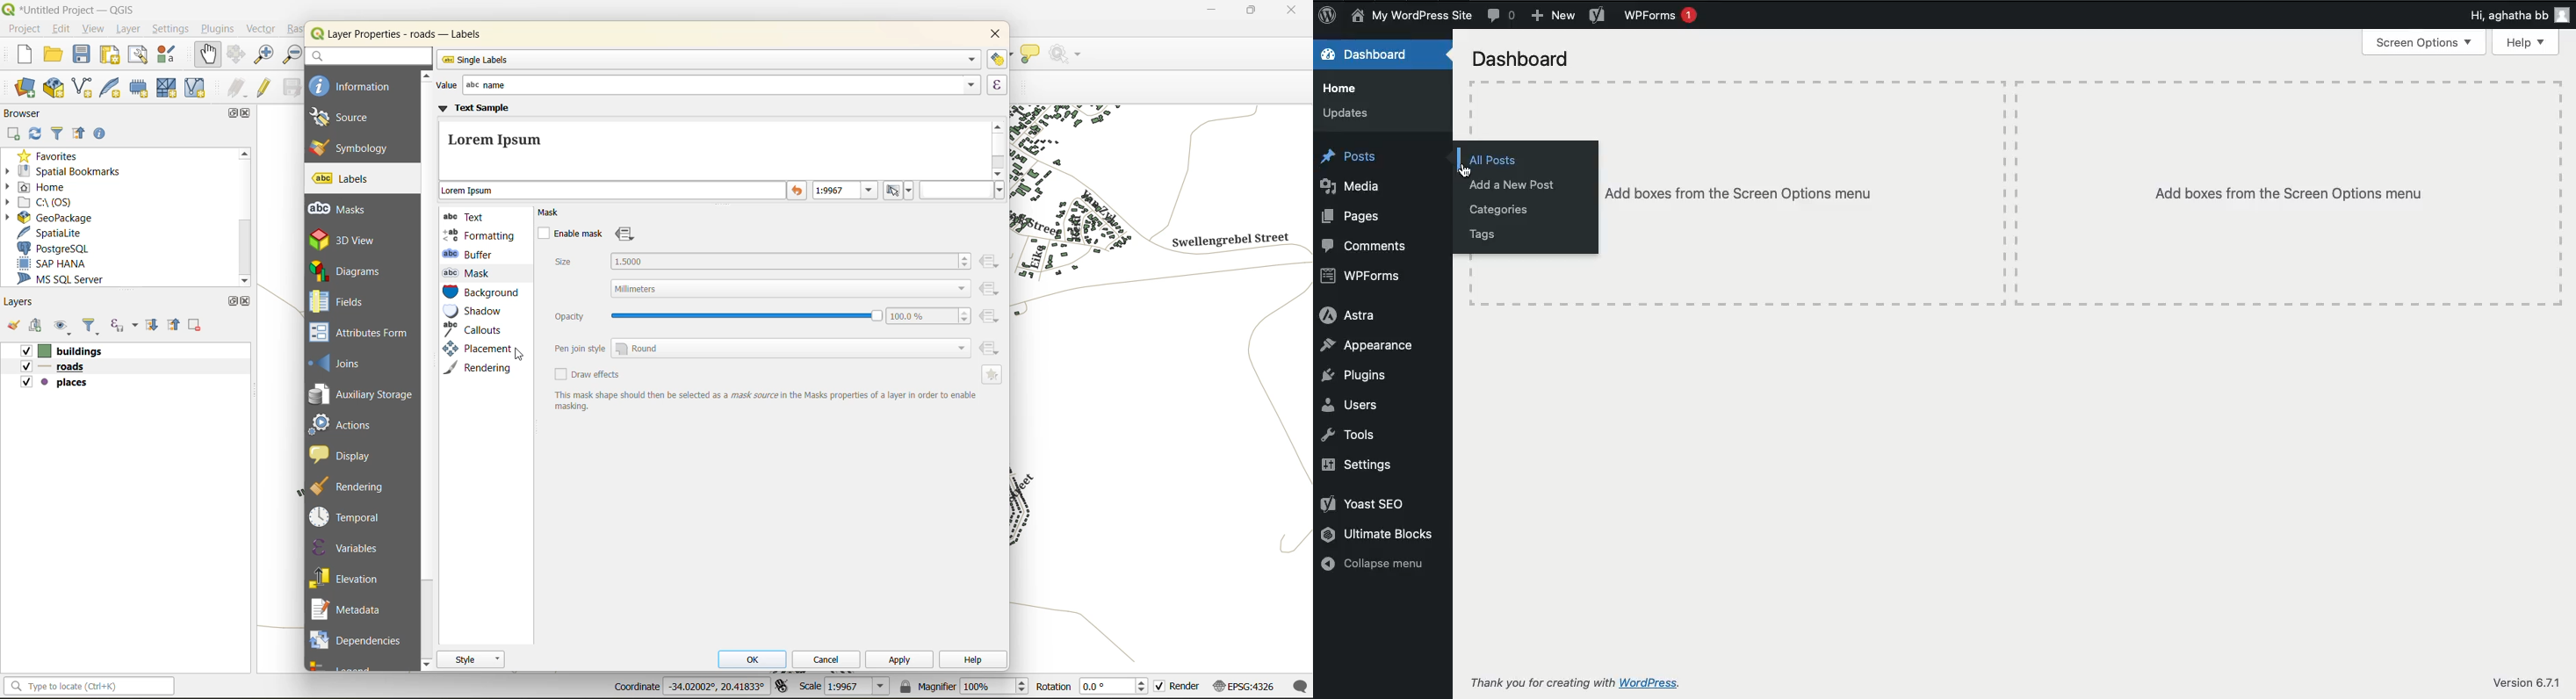 This screenshot has height=700, width=2576. Describe the element at coordinates (1347, 314) in the screenshot. I see `Astra` at that location.